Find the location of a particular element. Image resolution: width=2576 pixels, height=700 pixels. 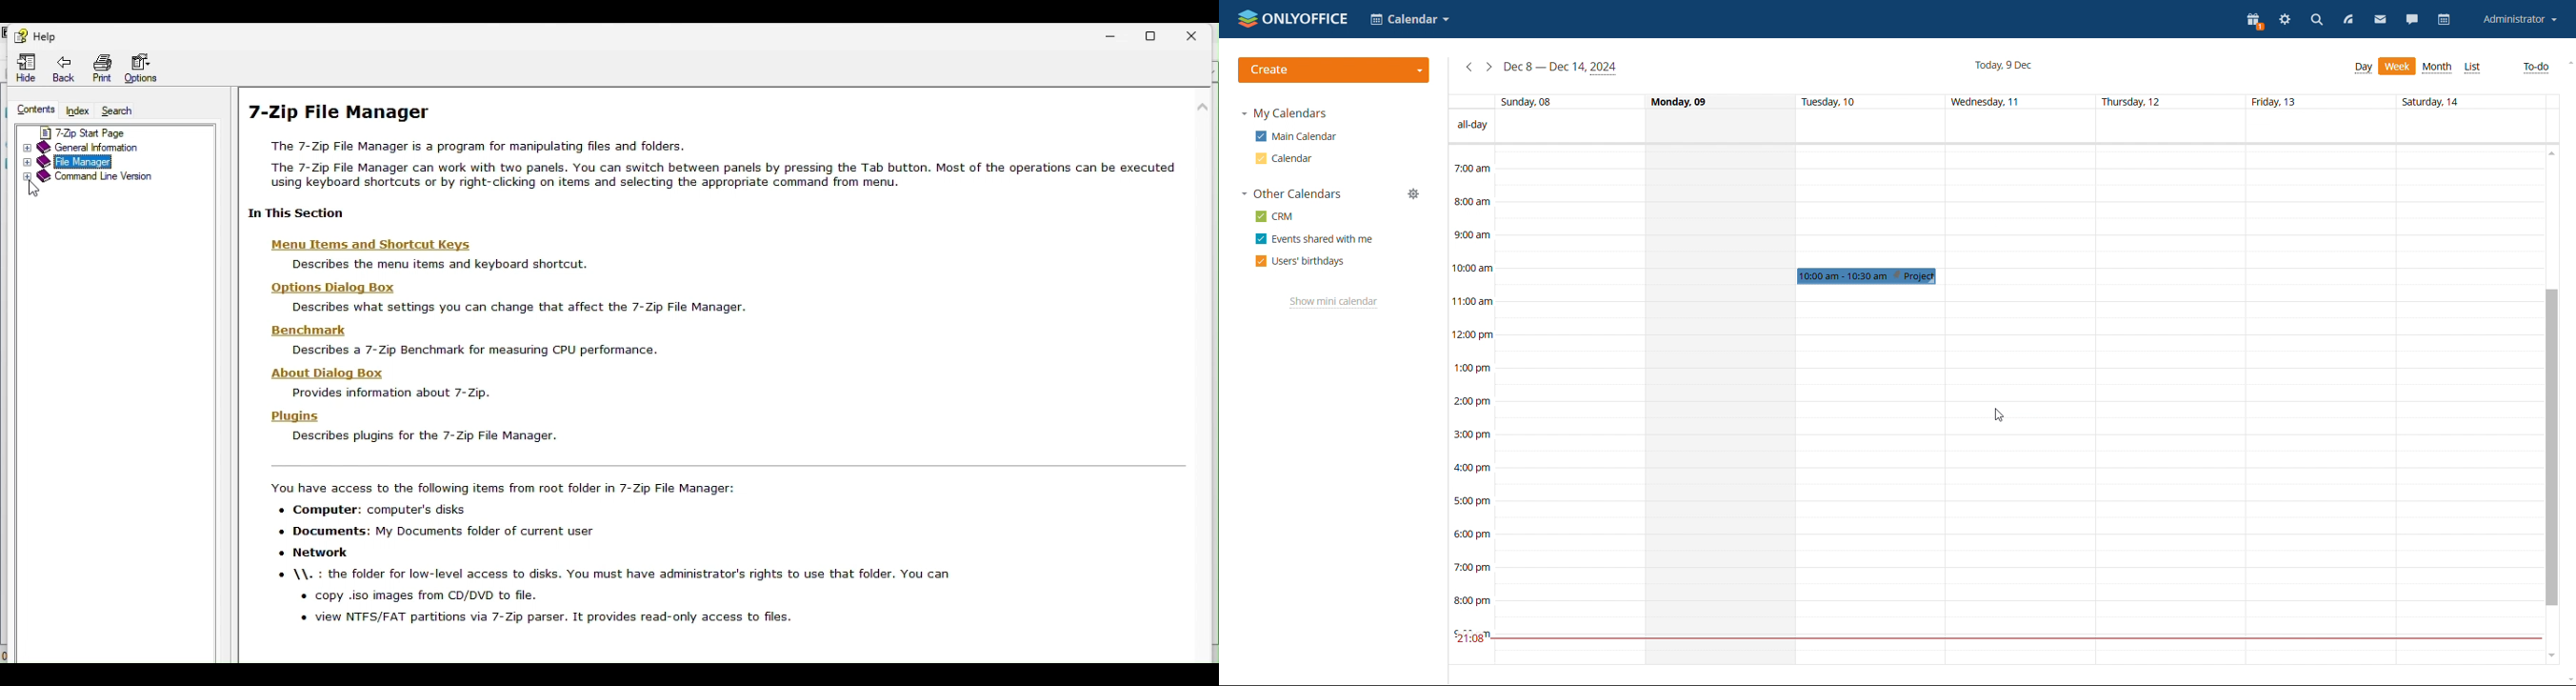

onlyoffice is located at coordinates (1294, 18).